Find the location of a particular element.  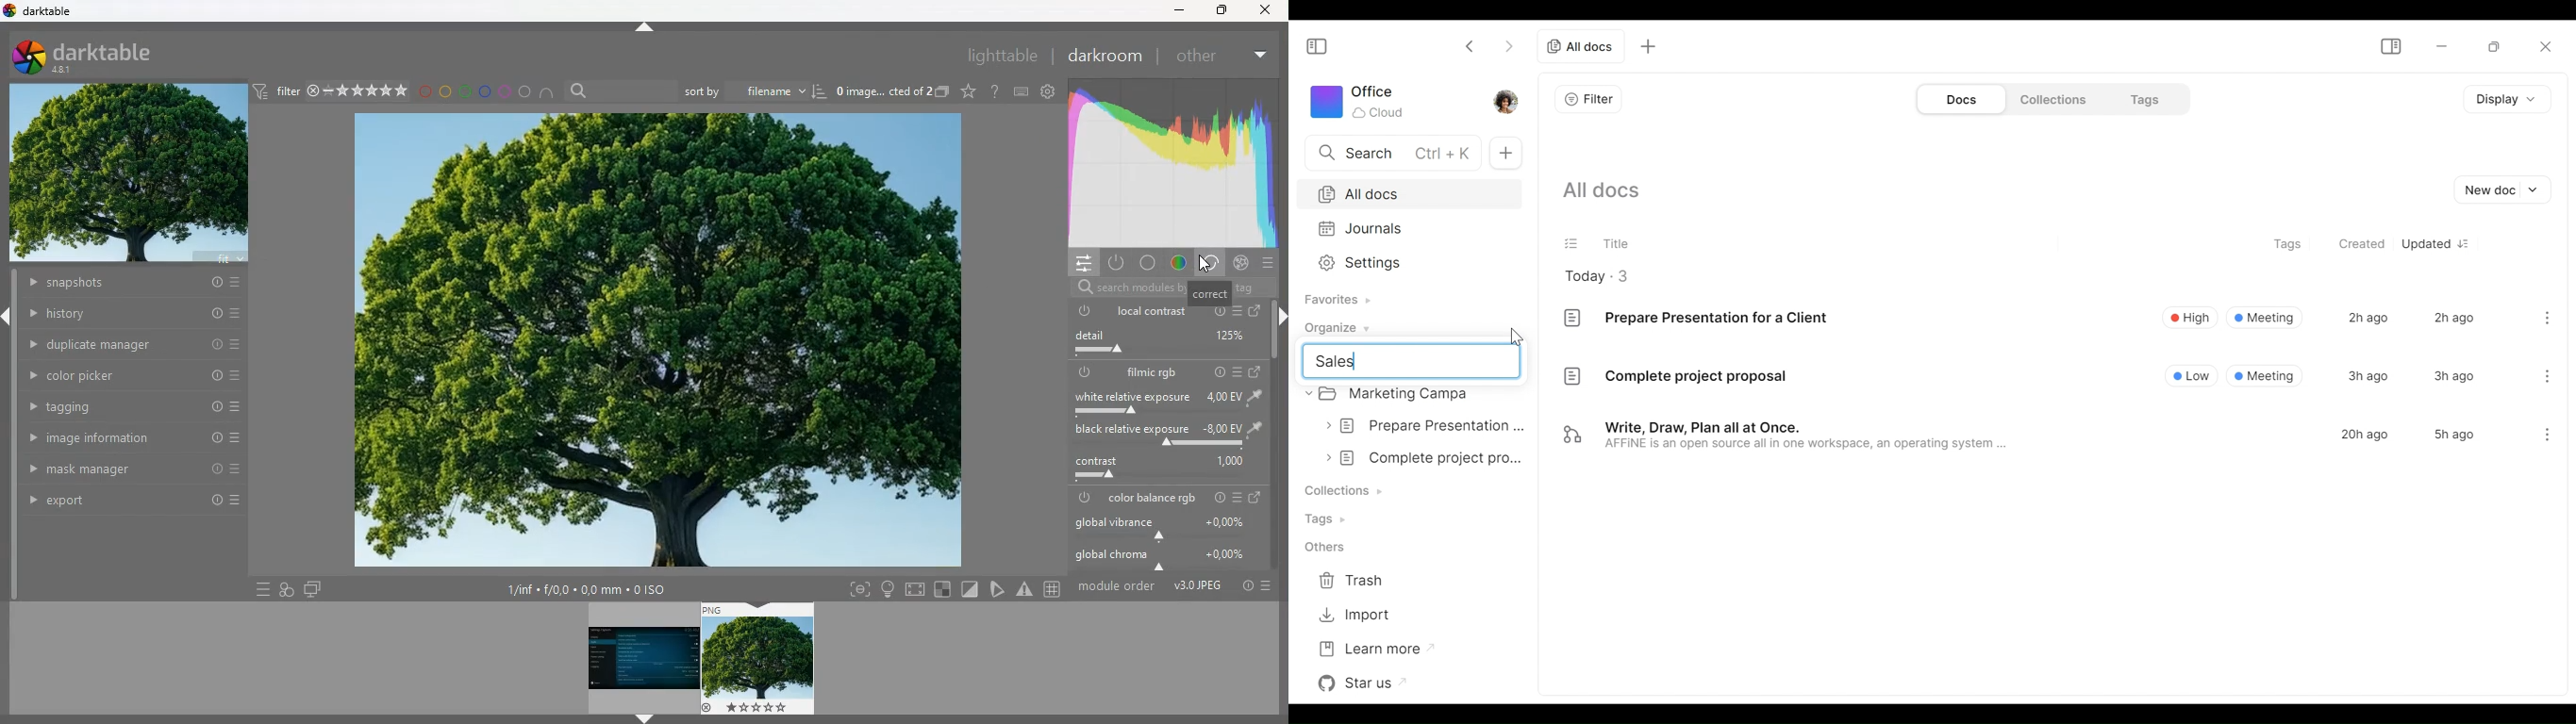

power is located at coordinates (1219, 498).